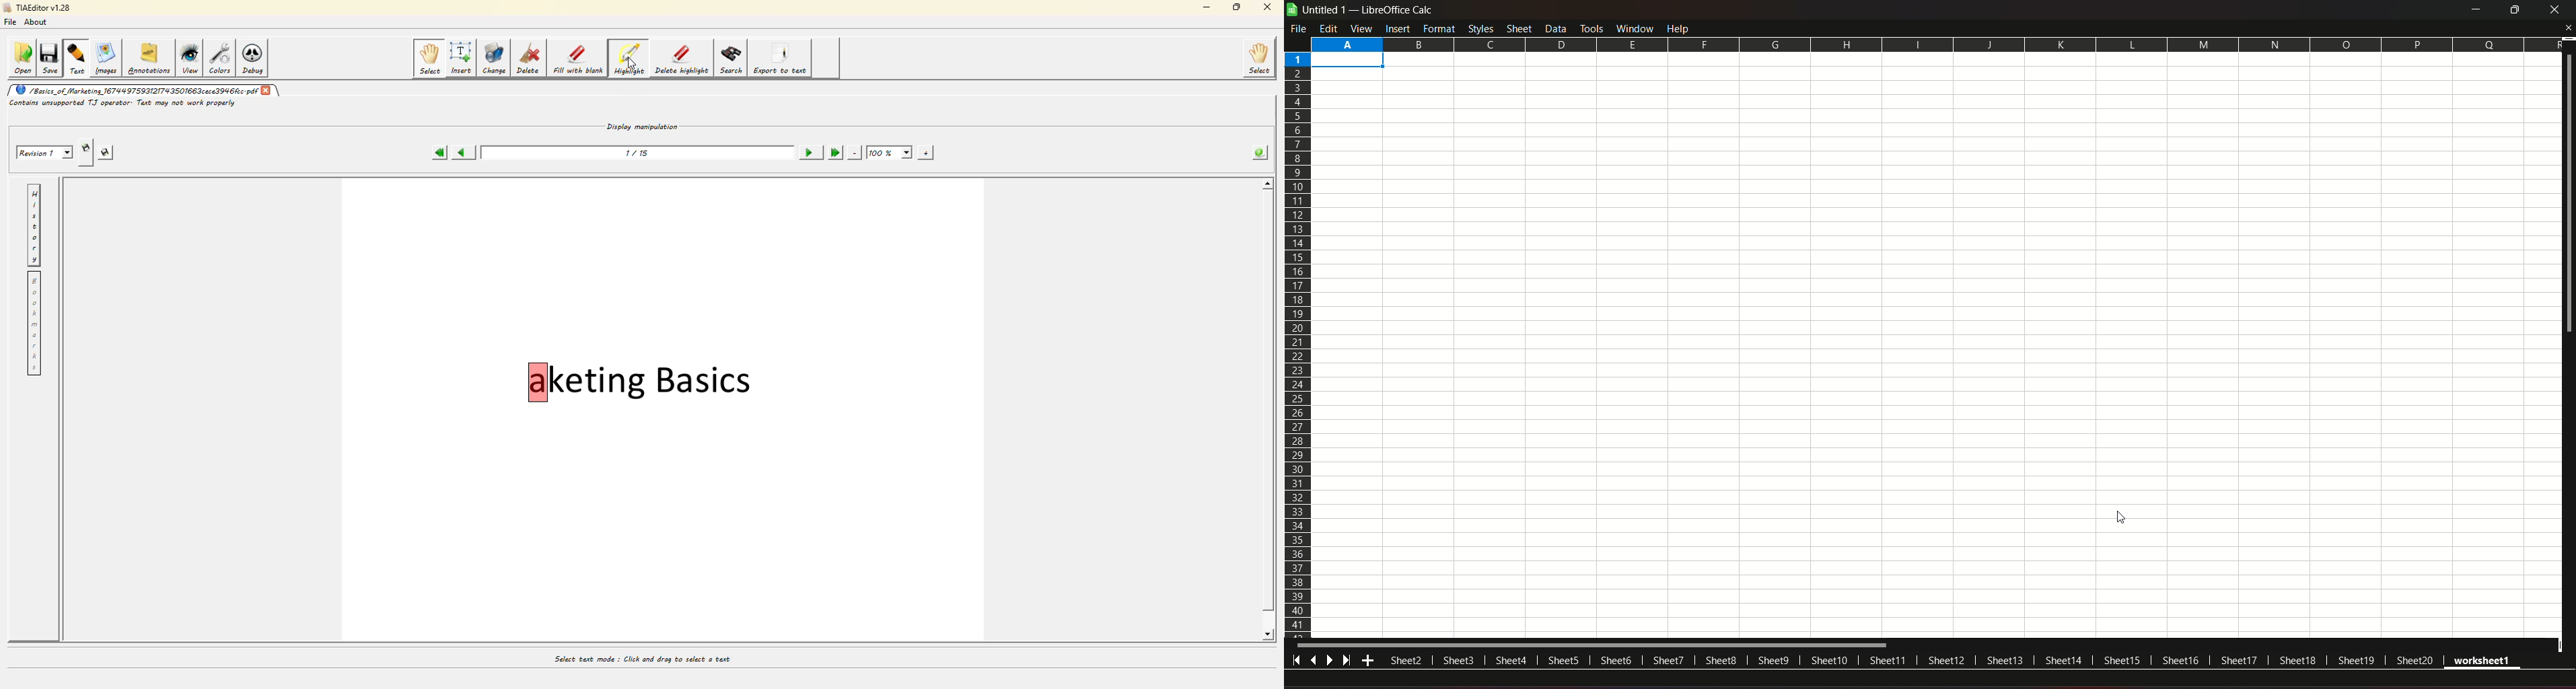 The height and width of the screenshot is (700, 2576). What do you see at coordinates (1362, 28) in the screenshot?
I see `view` at bounding box center [1362, 28].